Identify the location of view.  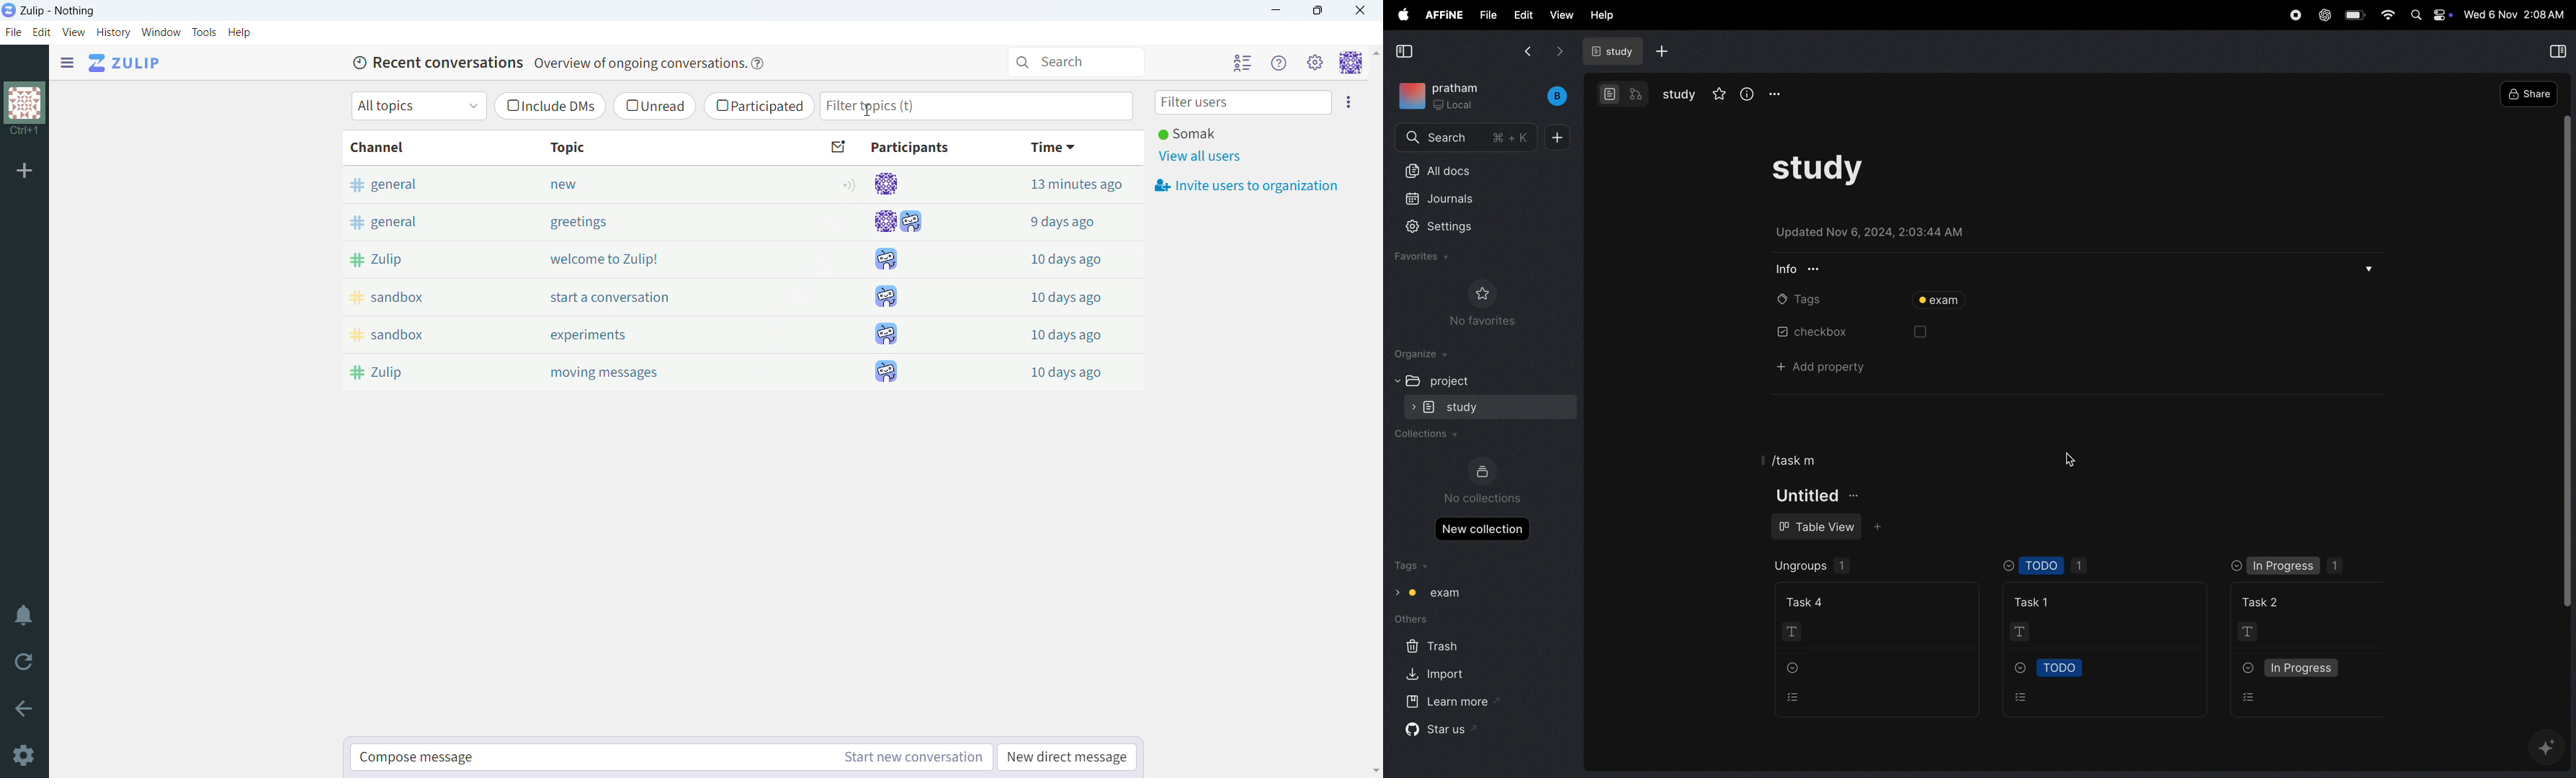
(73, 32).